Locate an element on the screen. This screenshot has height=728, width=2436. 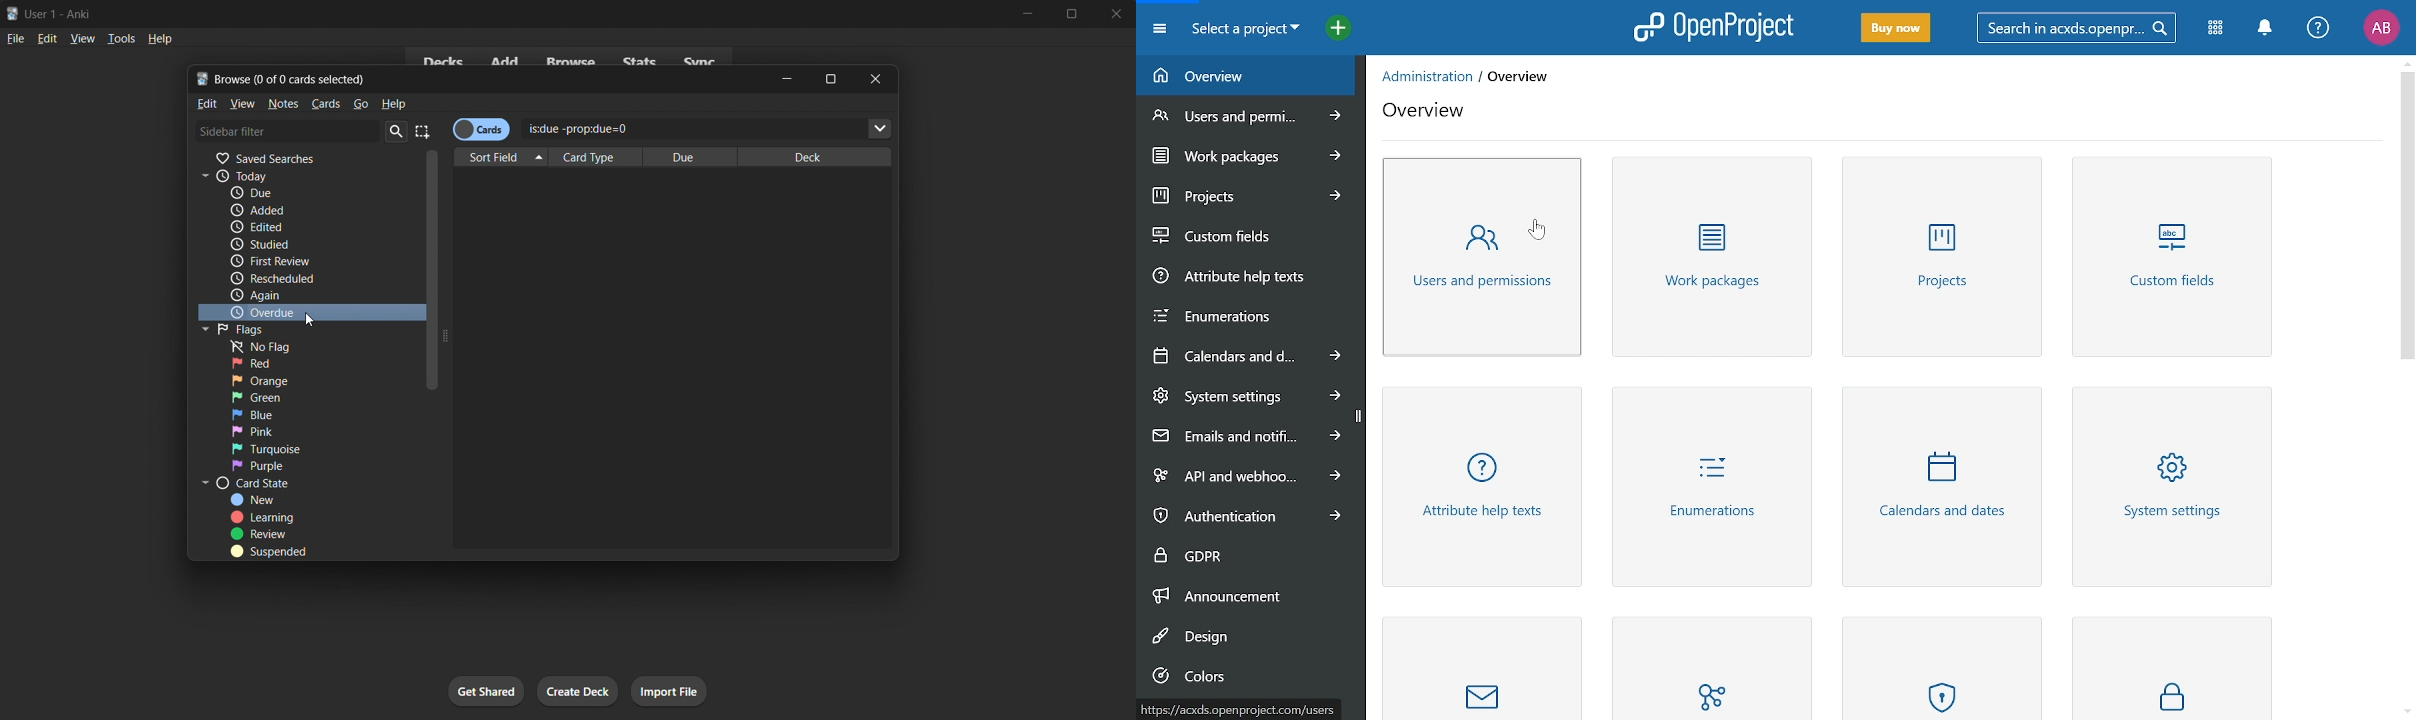
due is located at coordinates (687, 156).